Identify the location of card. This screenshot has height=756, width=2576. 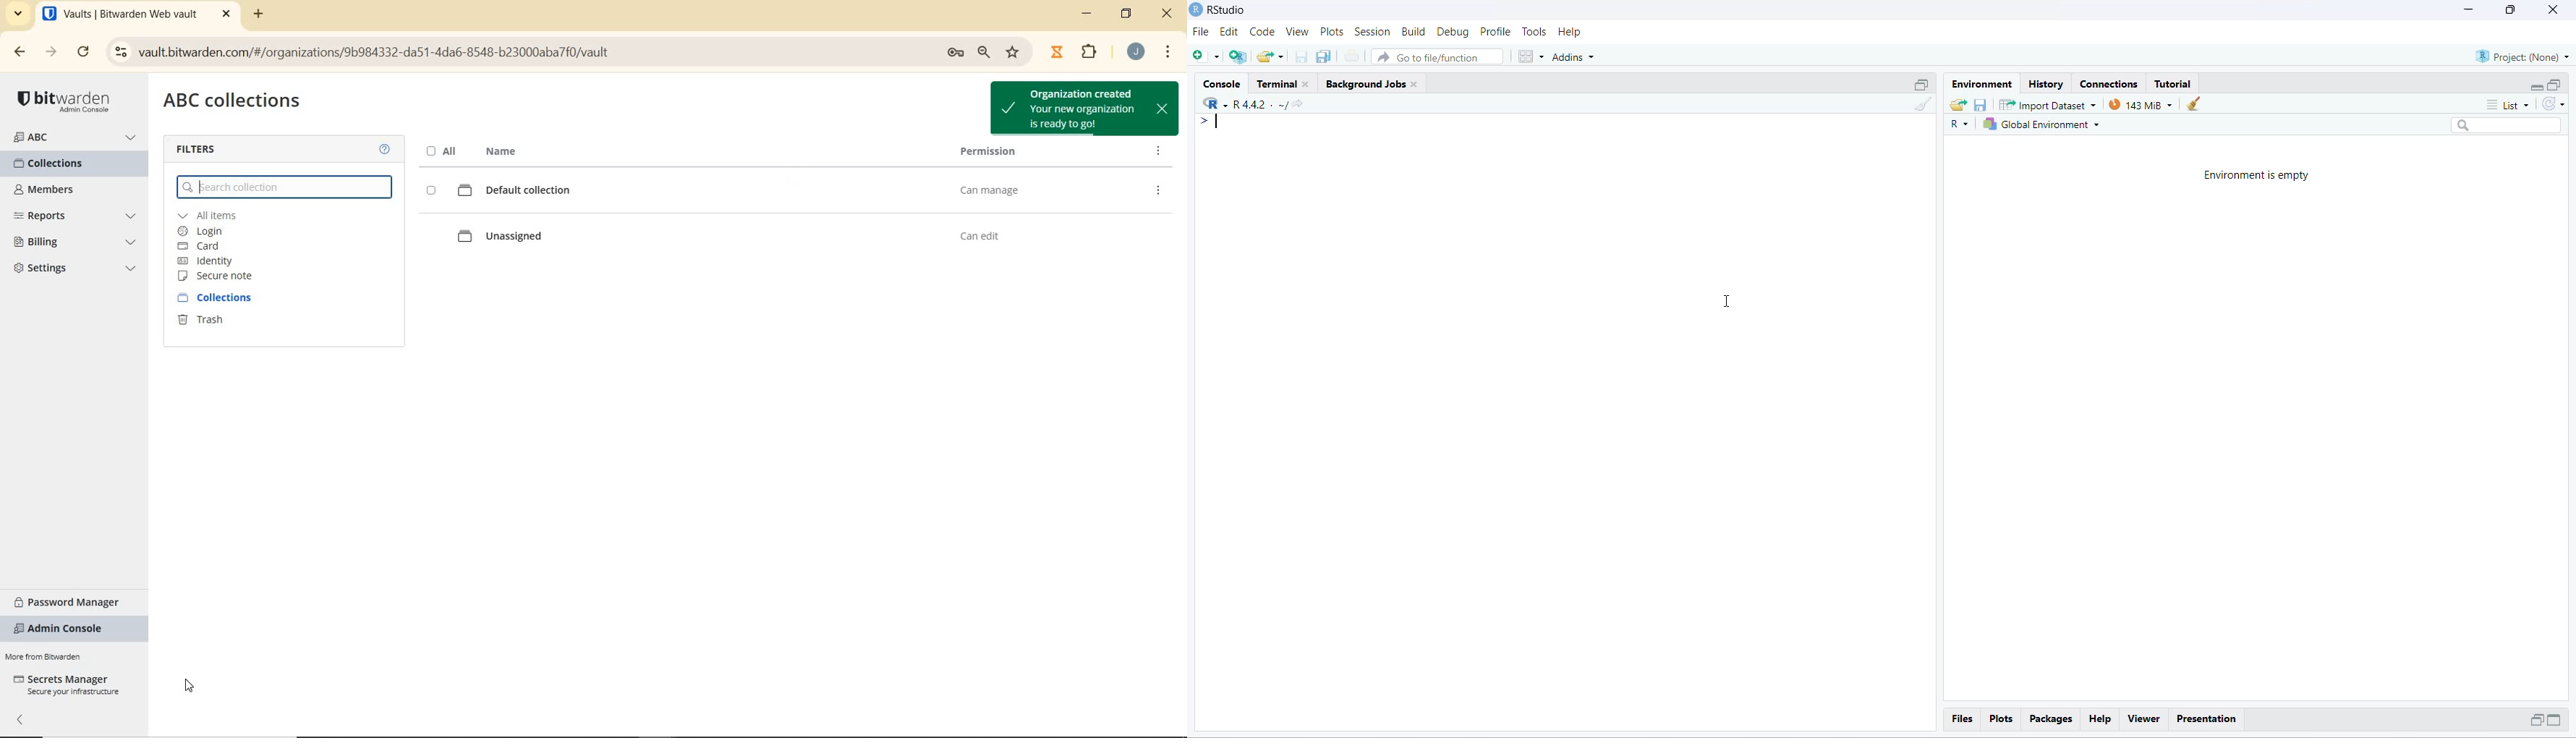
(199, 247).